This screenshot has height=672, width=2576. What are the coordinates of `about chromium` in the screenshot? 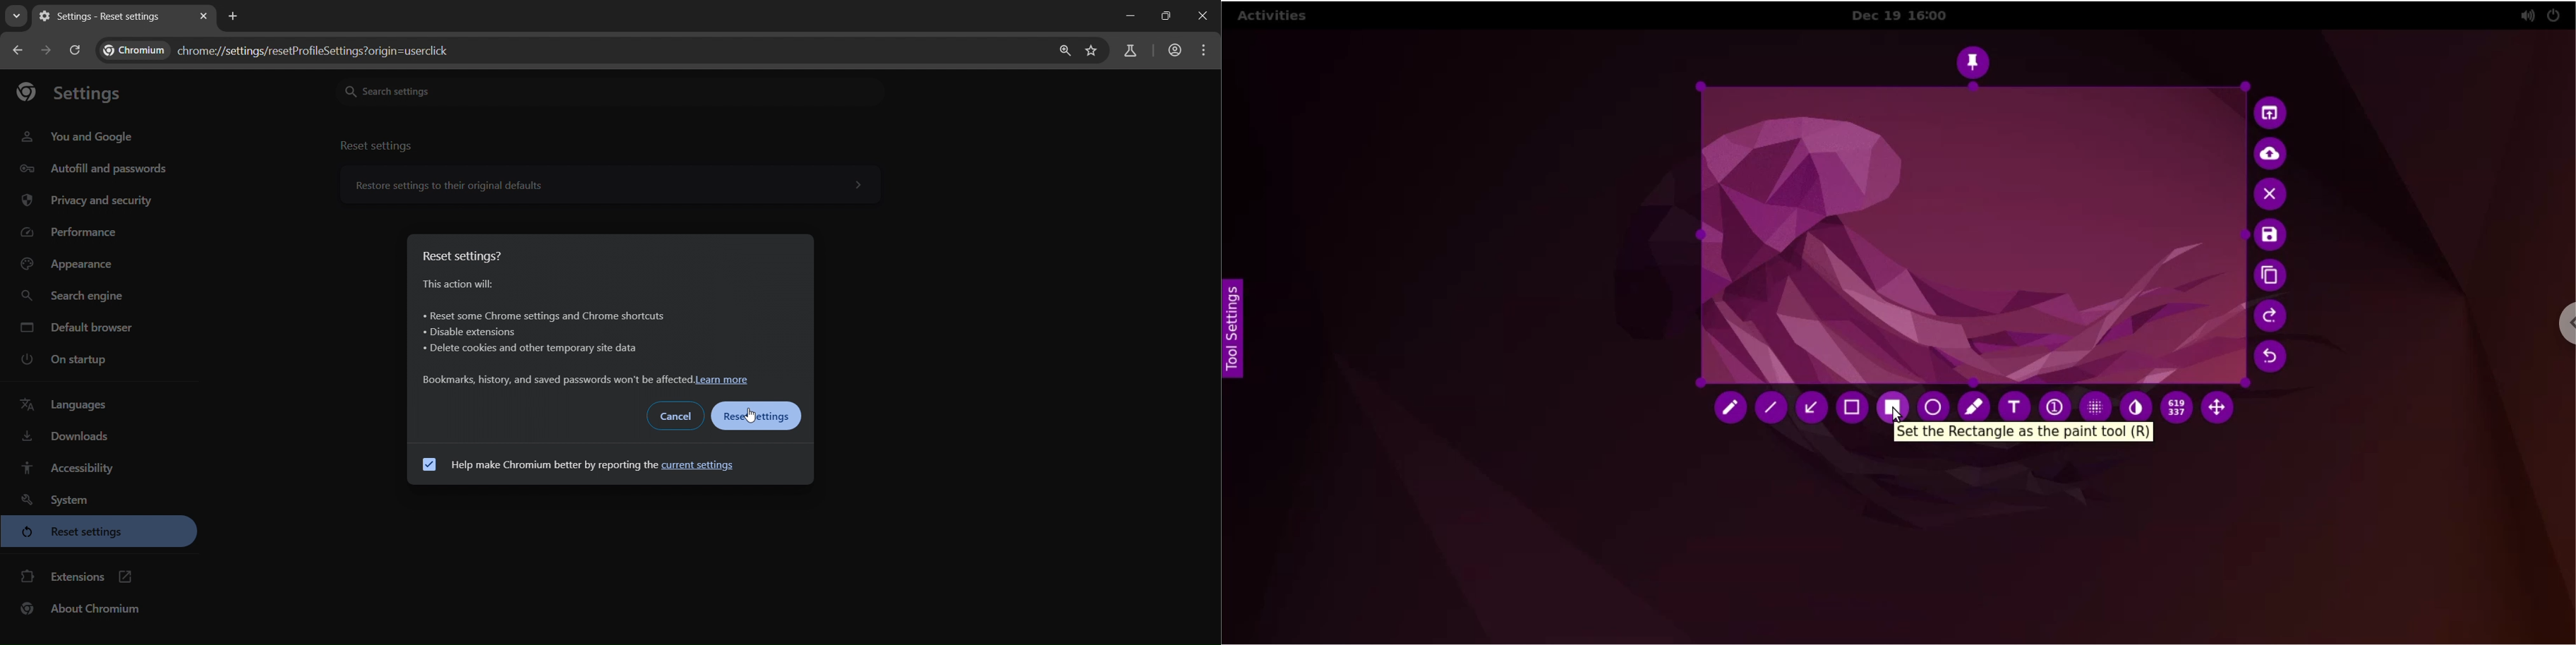 It's located at (76, 609).